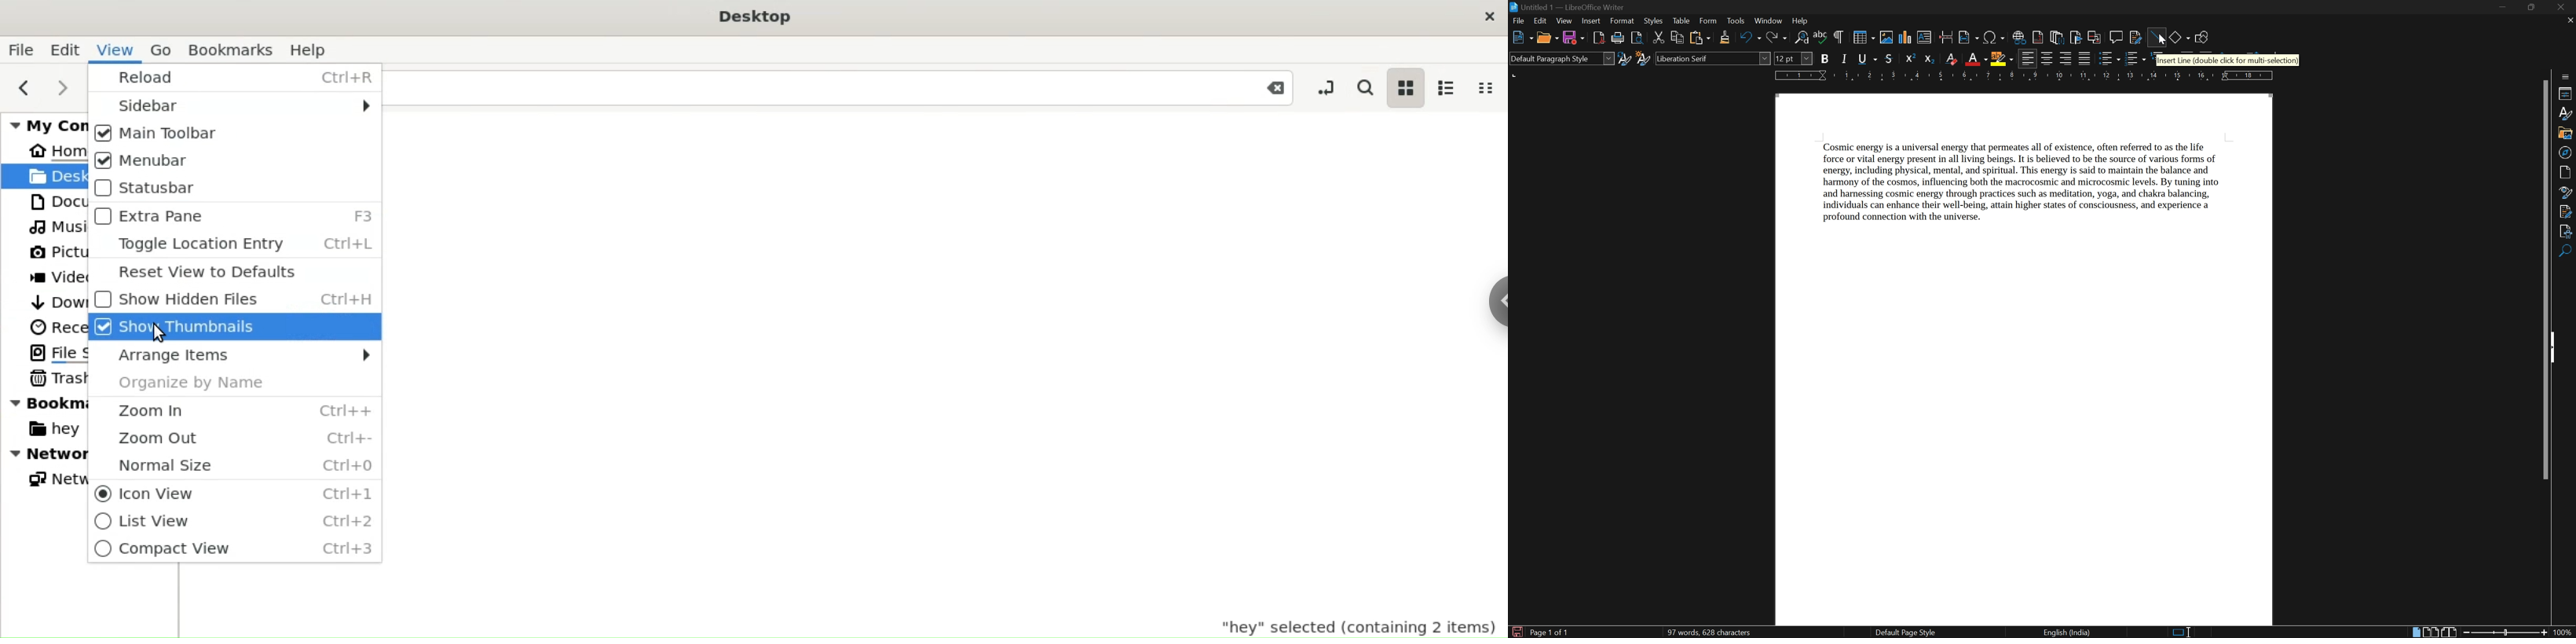 The image size is (2576, 644). Describe the element at coordinates (1681, 21) in the screenshot. I see `table` at that location.